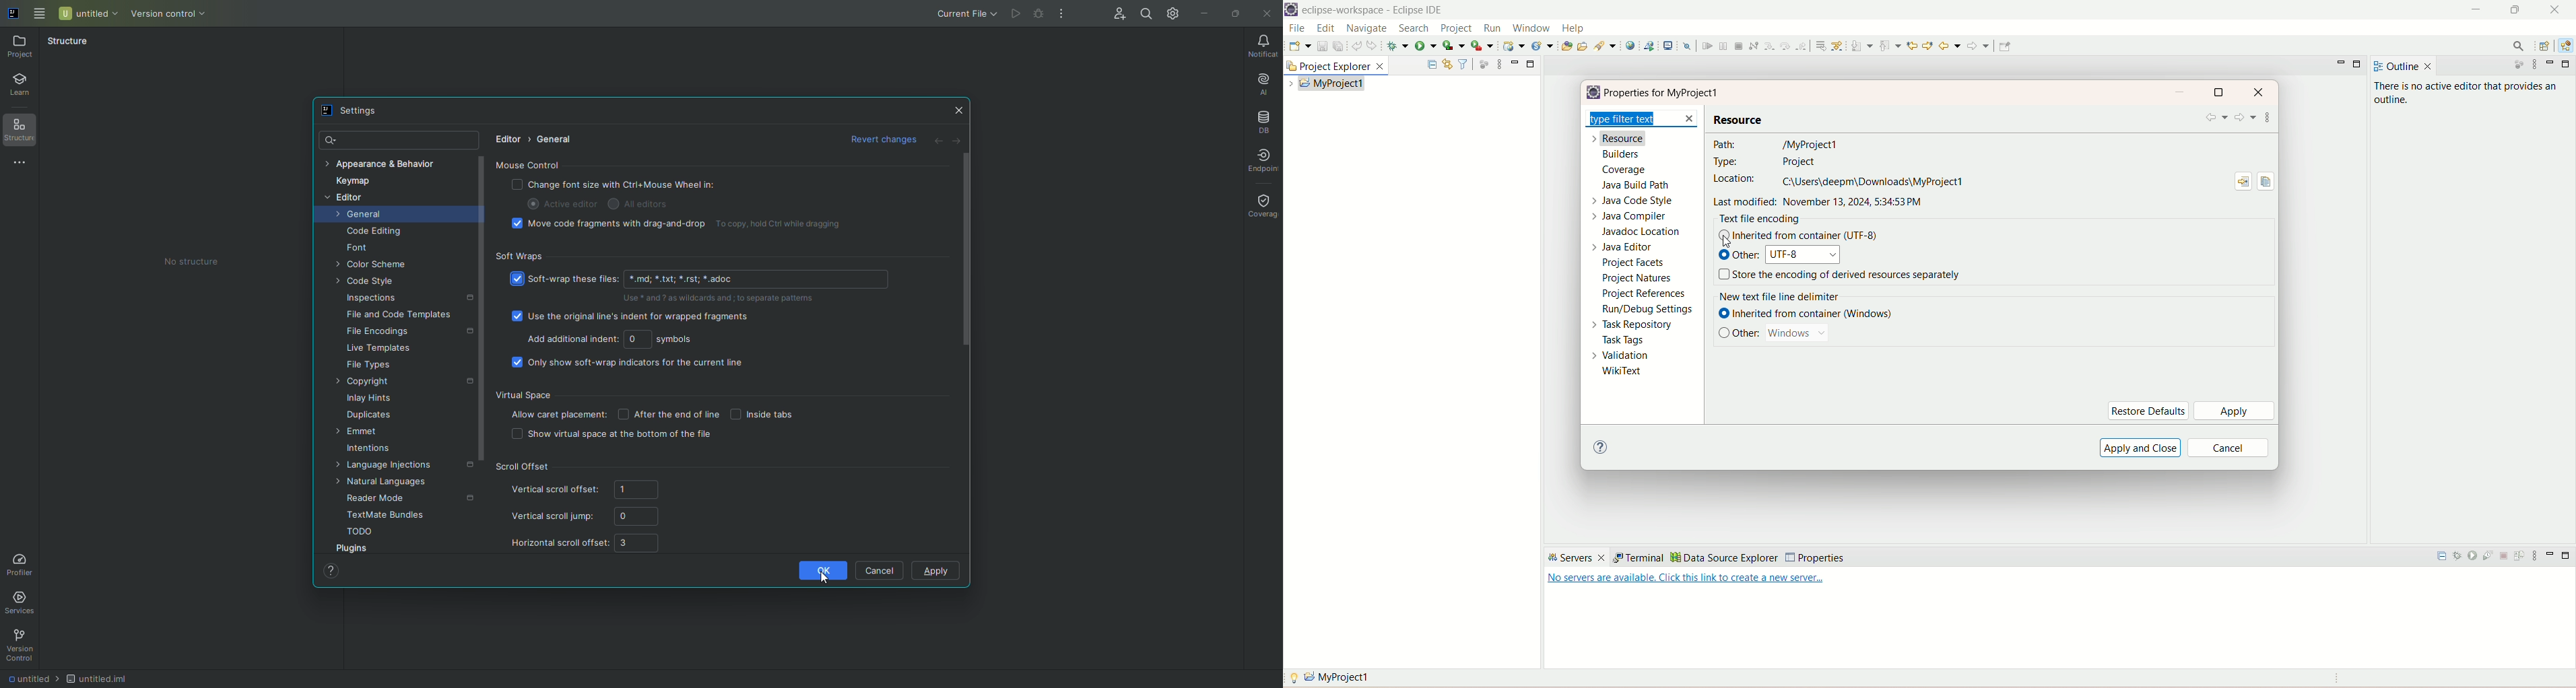 This screenshot has height=700, width=2576. I want to click on Help, so click(332, 571).